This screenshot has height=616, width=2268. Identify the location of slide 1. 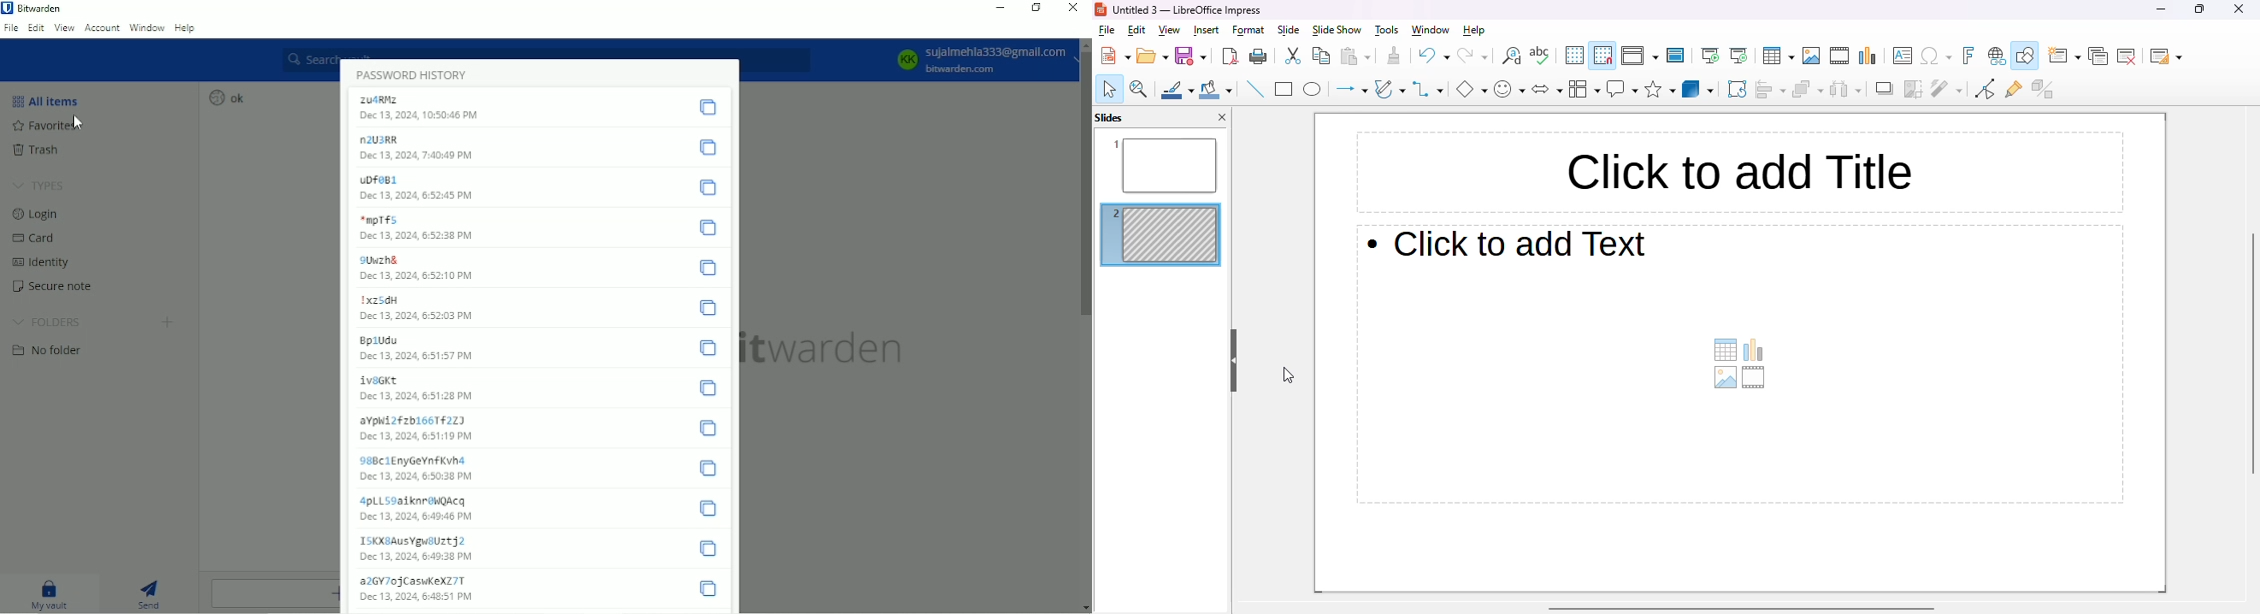
(1162, 163).